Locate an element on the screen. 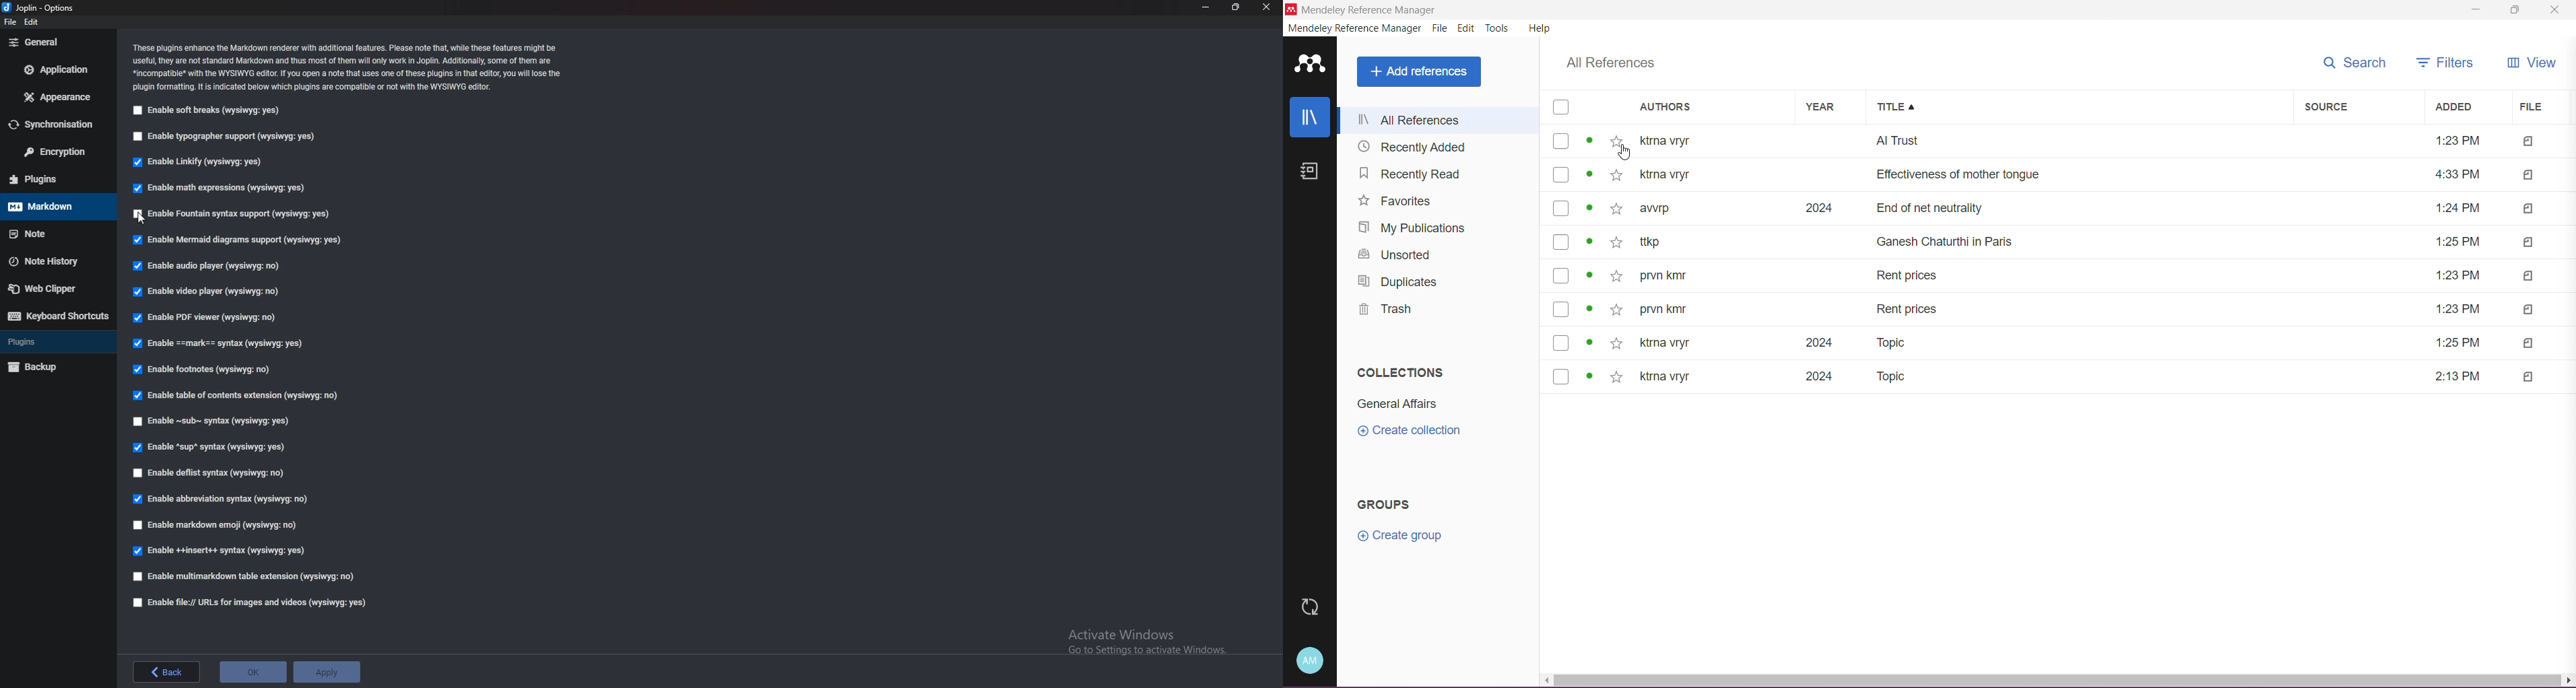  Add to favorite is located at coordinates (1617, 343).